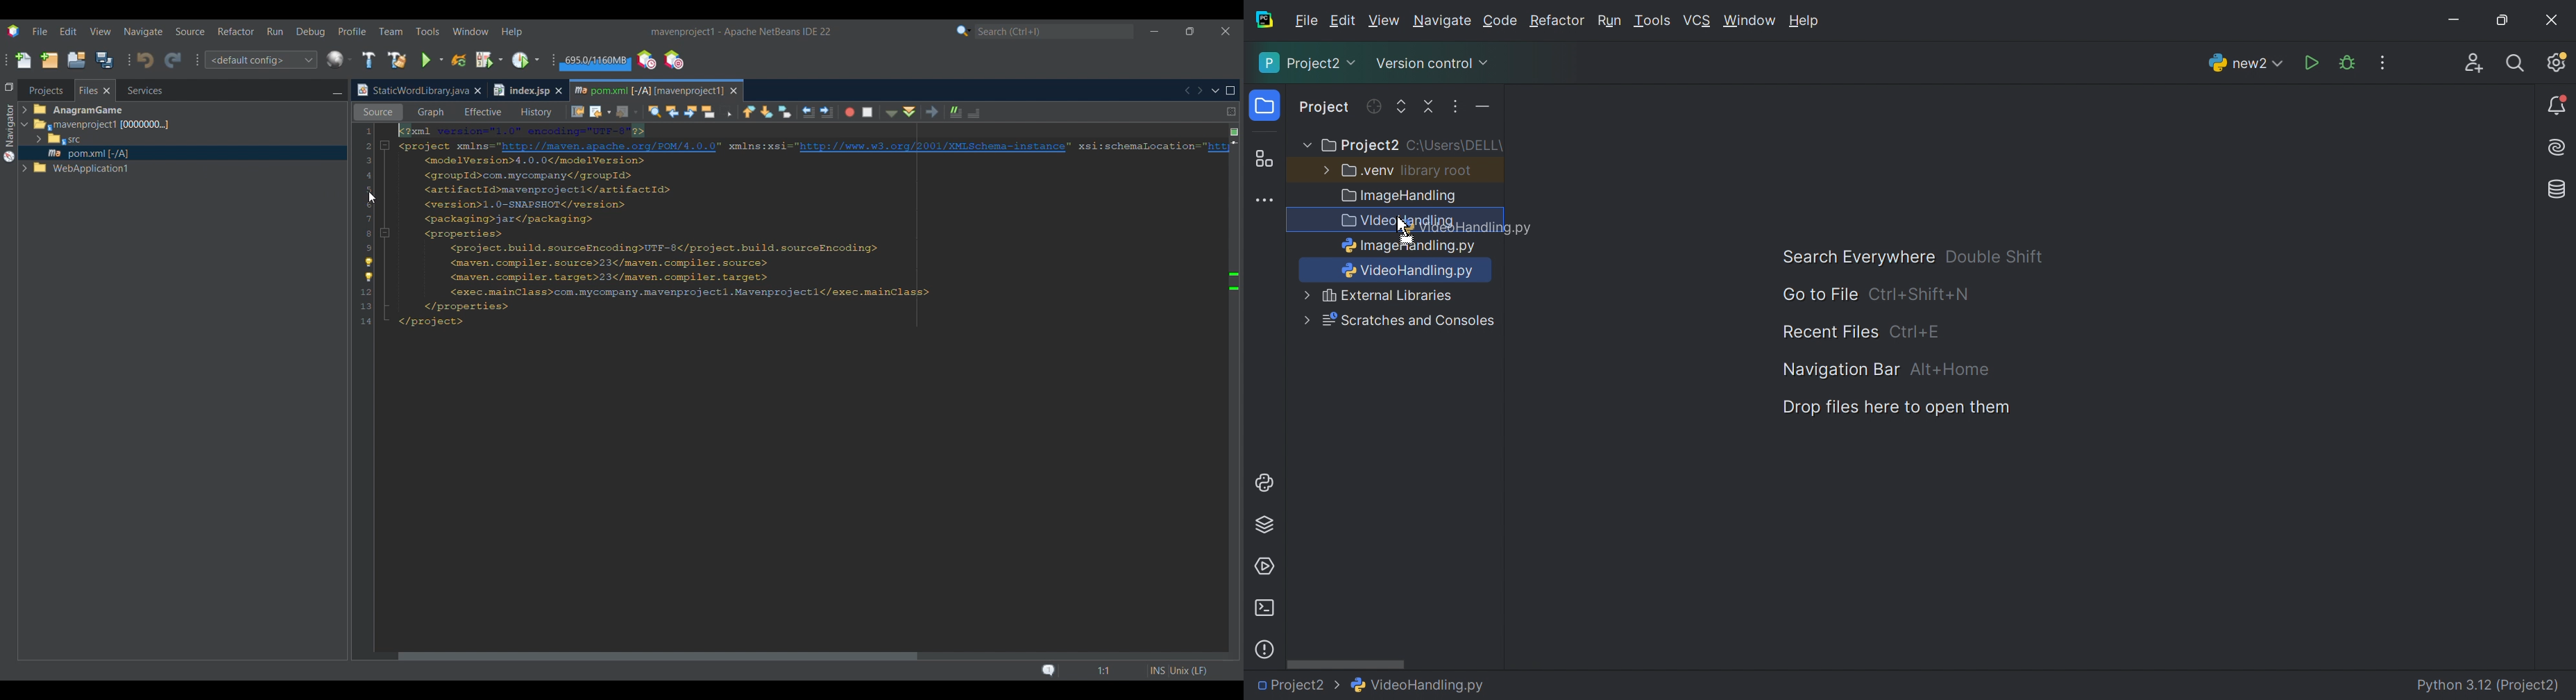 The width and height of the screenshot is (2576, 700). Describe the element at coordinates (275, 31) in the screenshot. I see `Run menu` at that location.